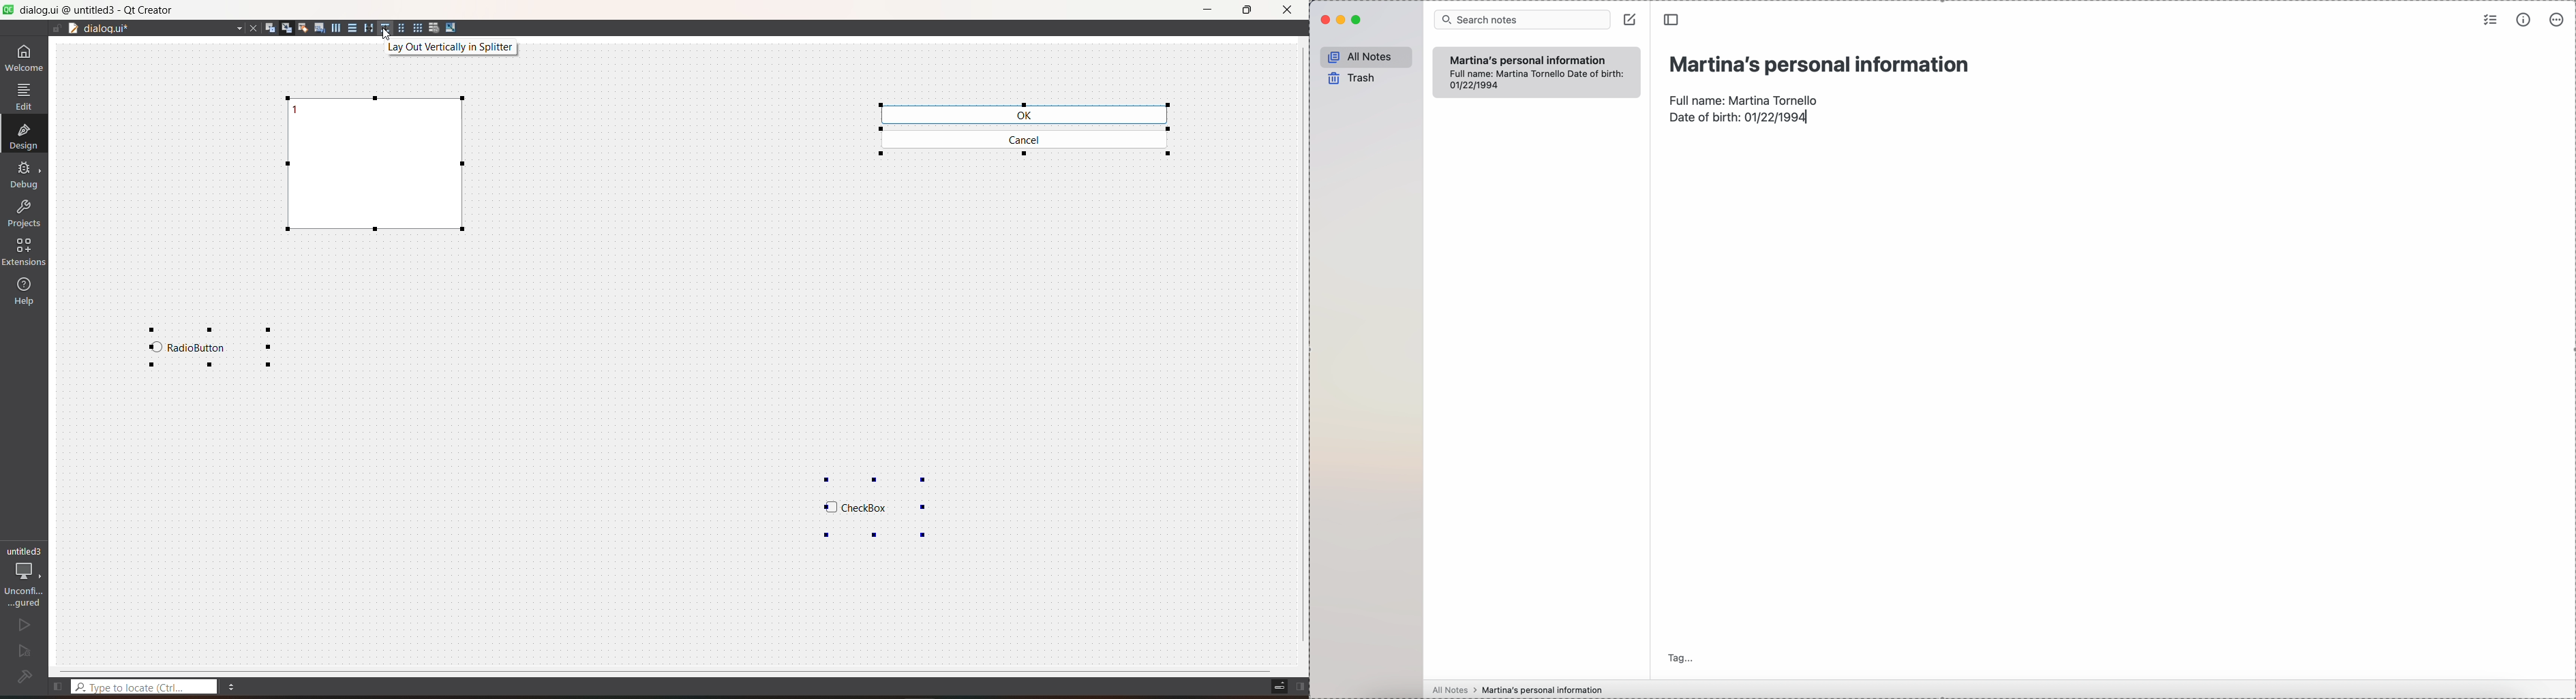  I want to click on all notes, so click(1365, 57).